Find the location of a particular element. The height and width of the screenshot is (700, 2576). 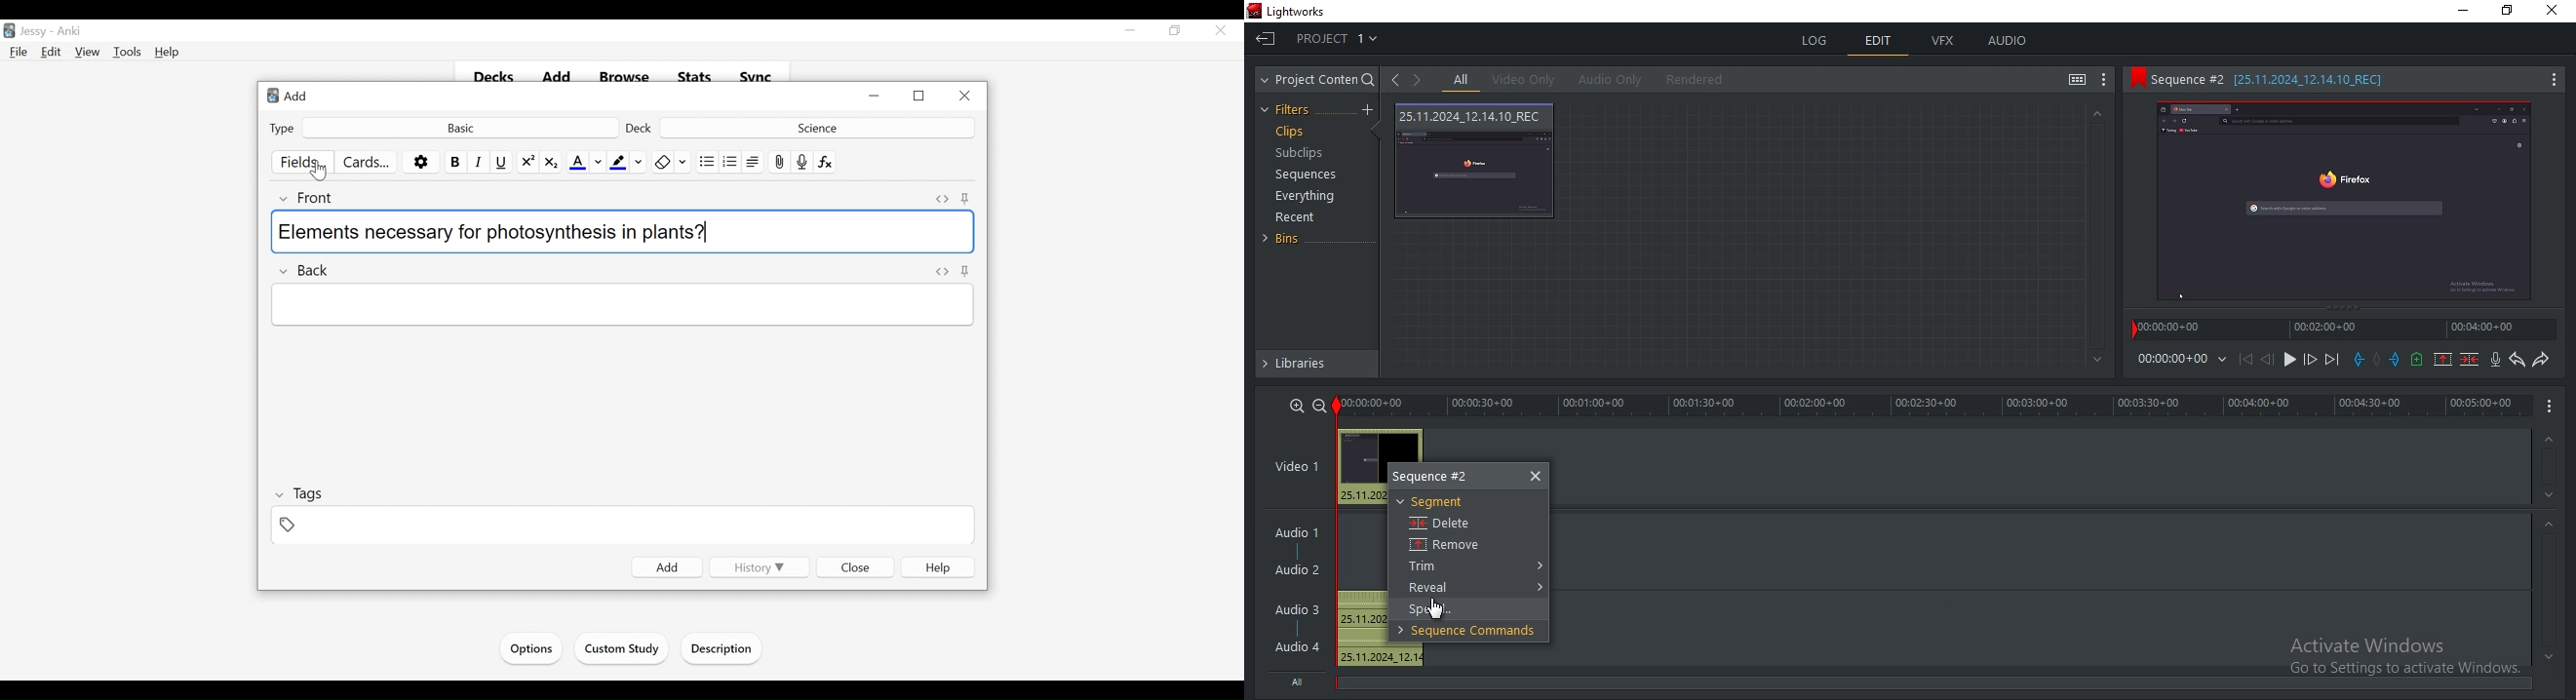

add a out mark is located at coordinates (2395, 359).